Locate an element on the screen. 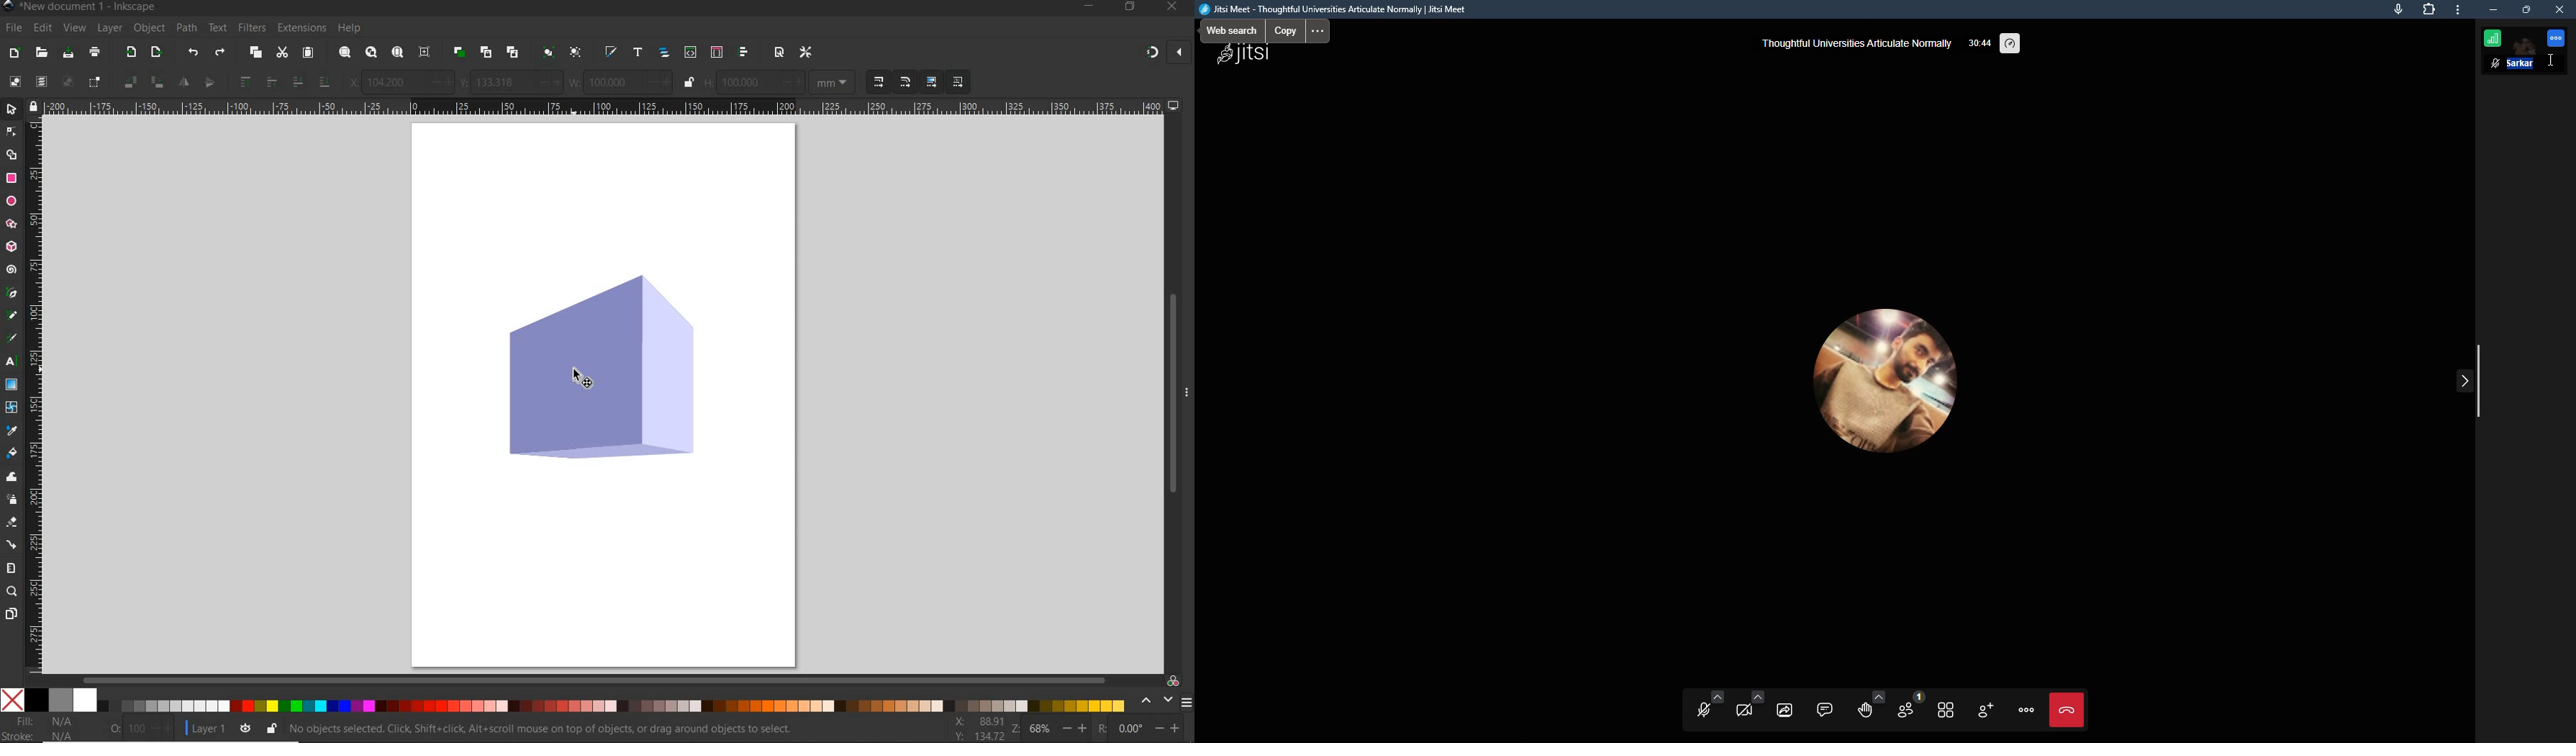  raise your hand is located at coordinates (1866, 706).